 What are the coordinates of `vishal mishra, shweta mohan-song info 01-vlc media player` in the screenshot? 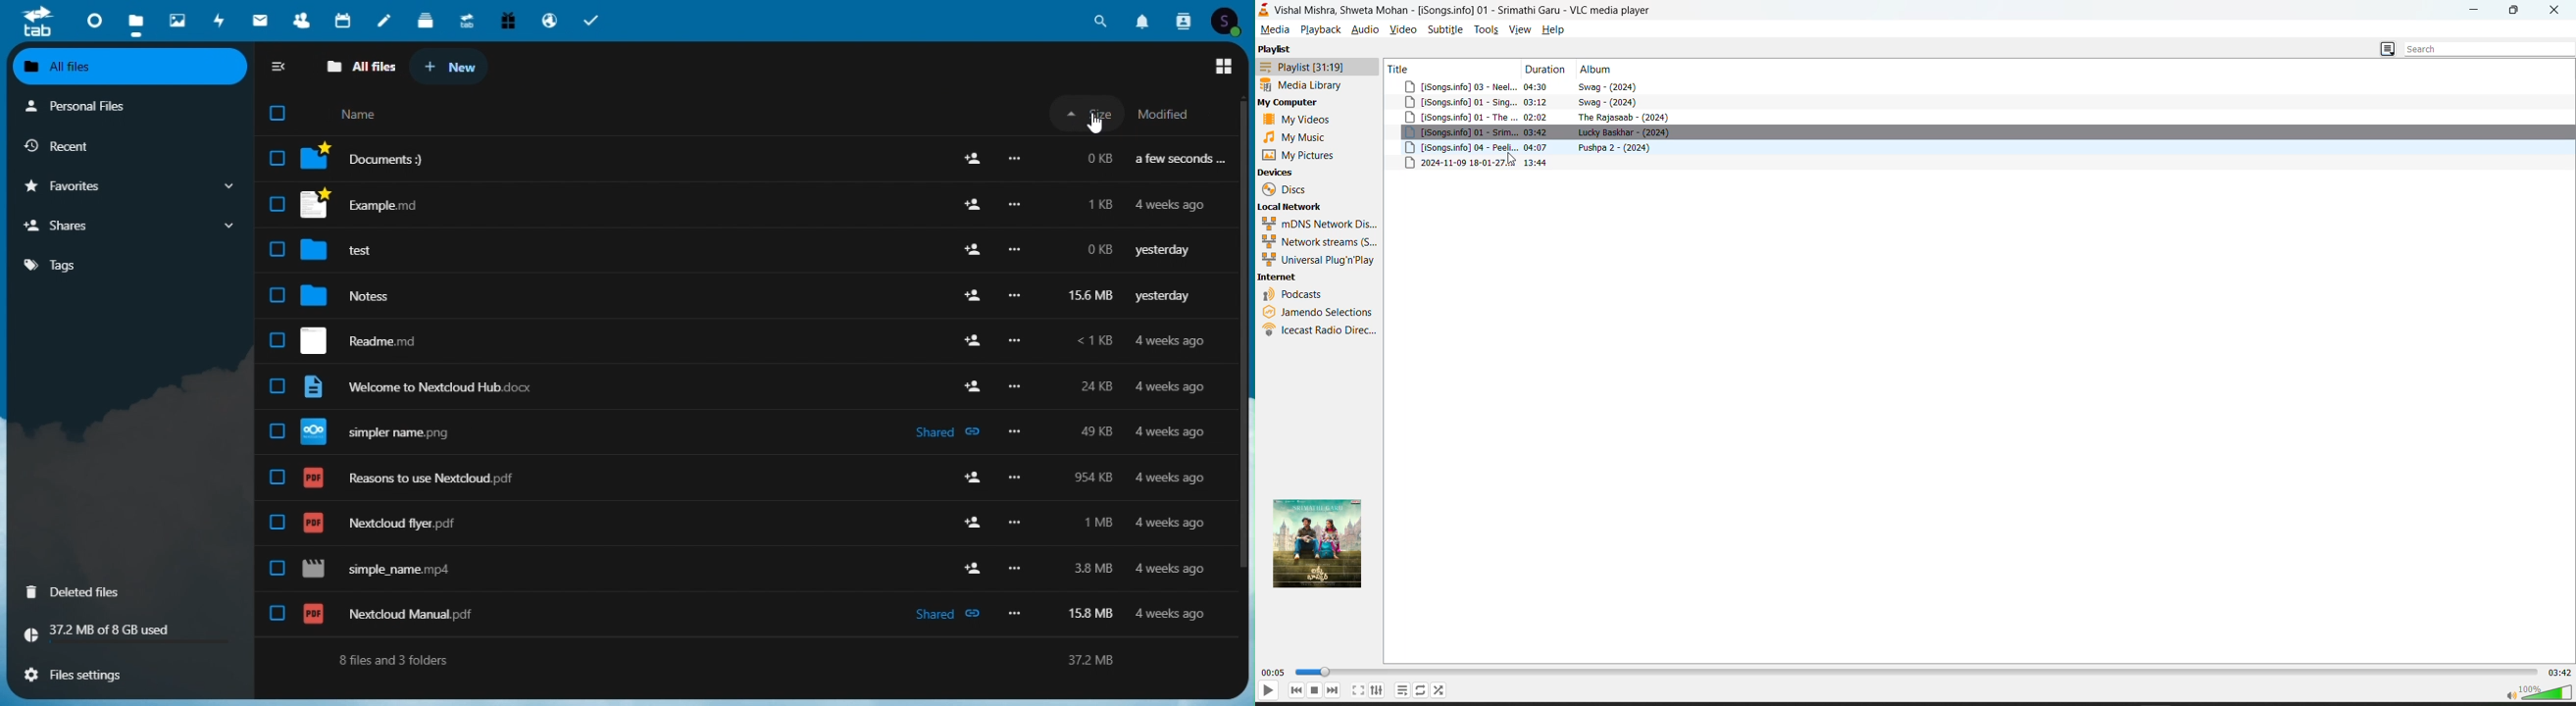 It's located at (1468, 8).